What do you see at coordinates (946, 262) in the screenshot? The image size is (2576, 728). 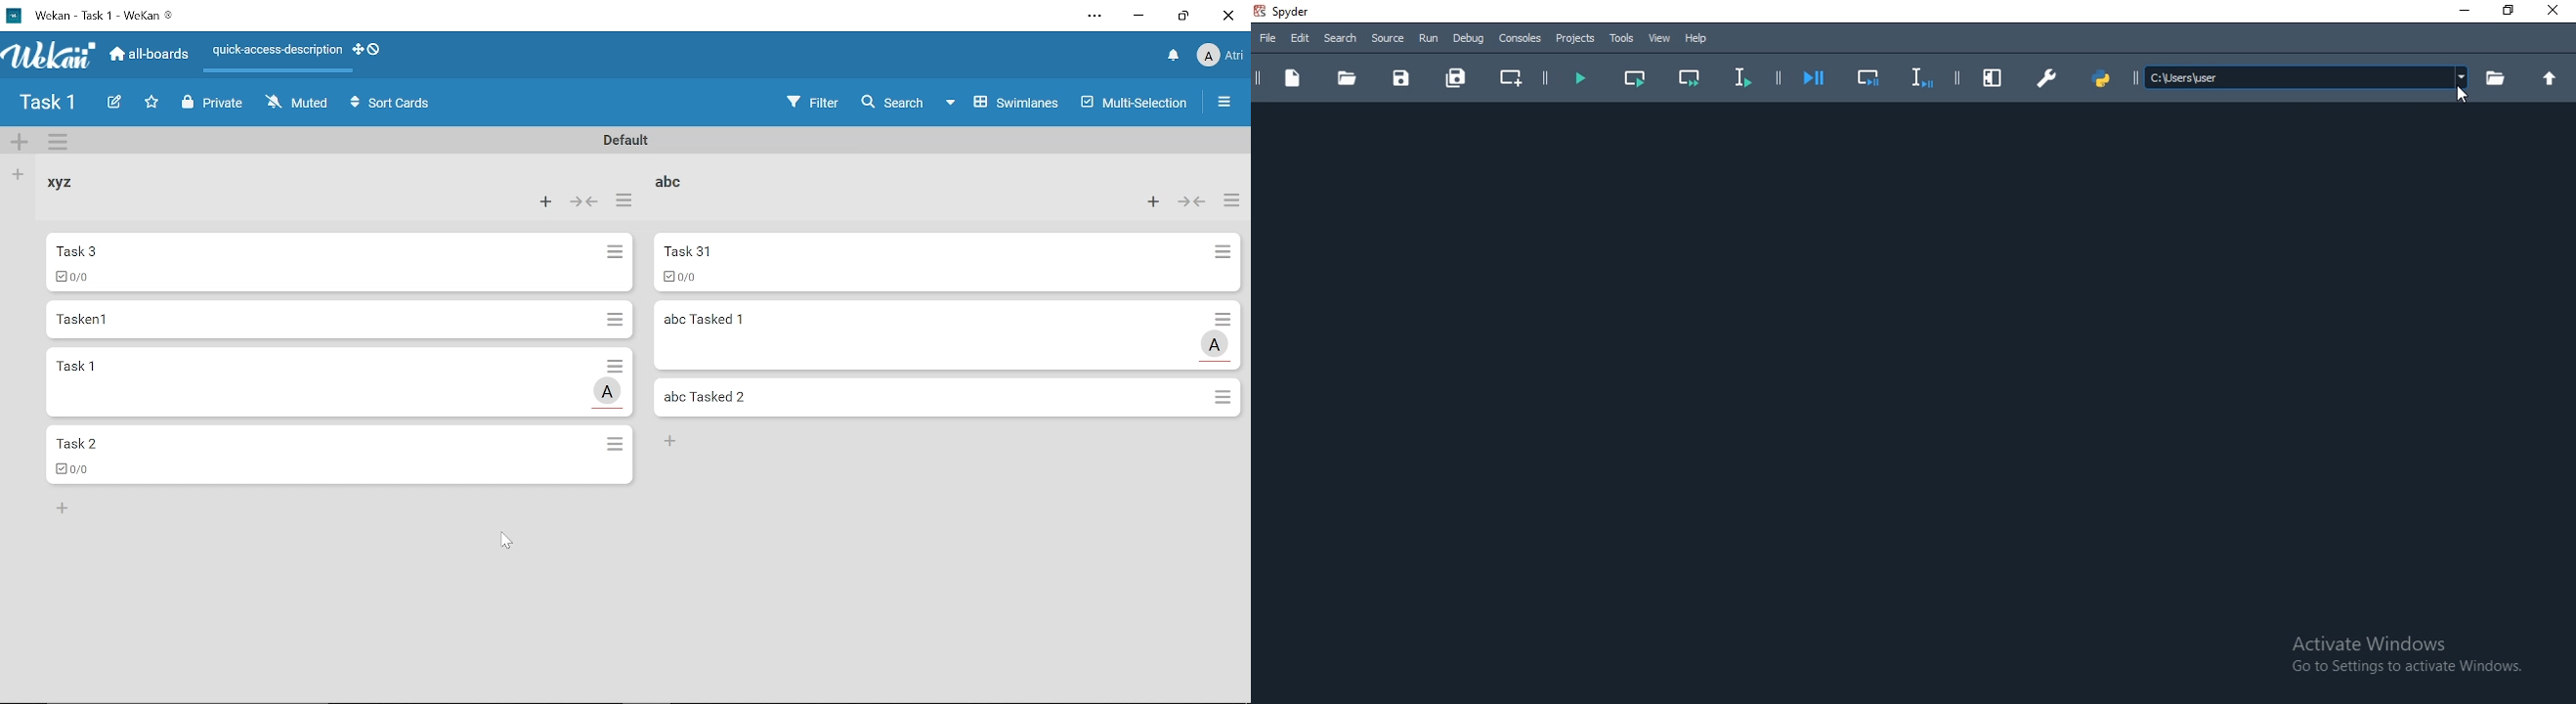 I see `Task 31` at bounding box center [946, 262].